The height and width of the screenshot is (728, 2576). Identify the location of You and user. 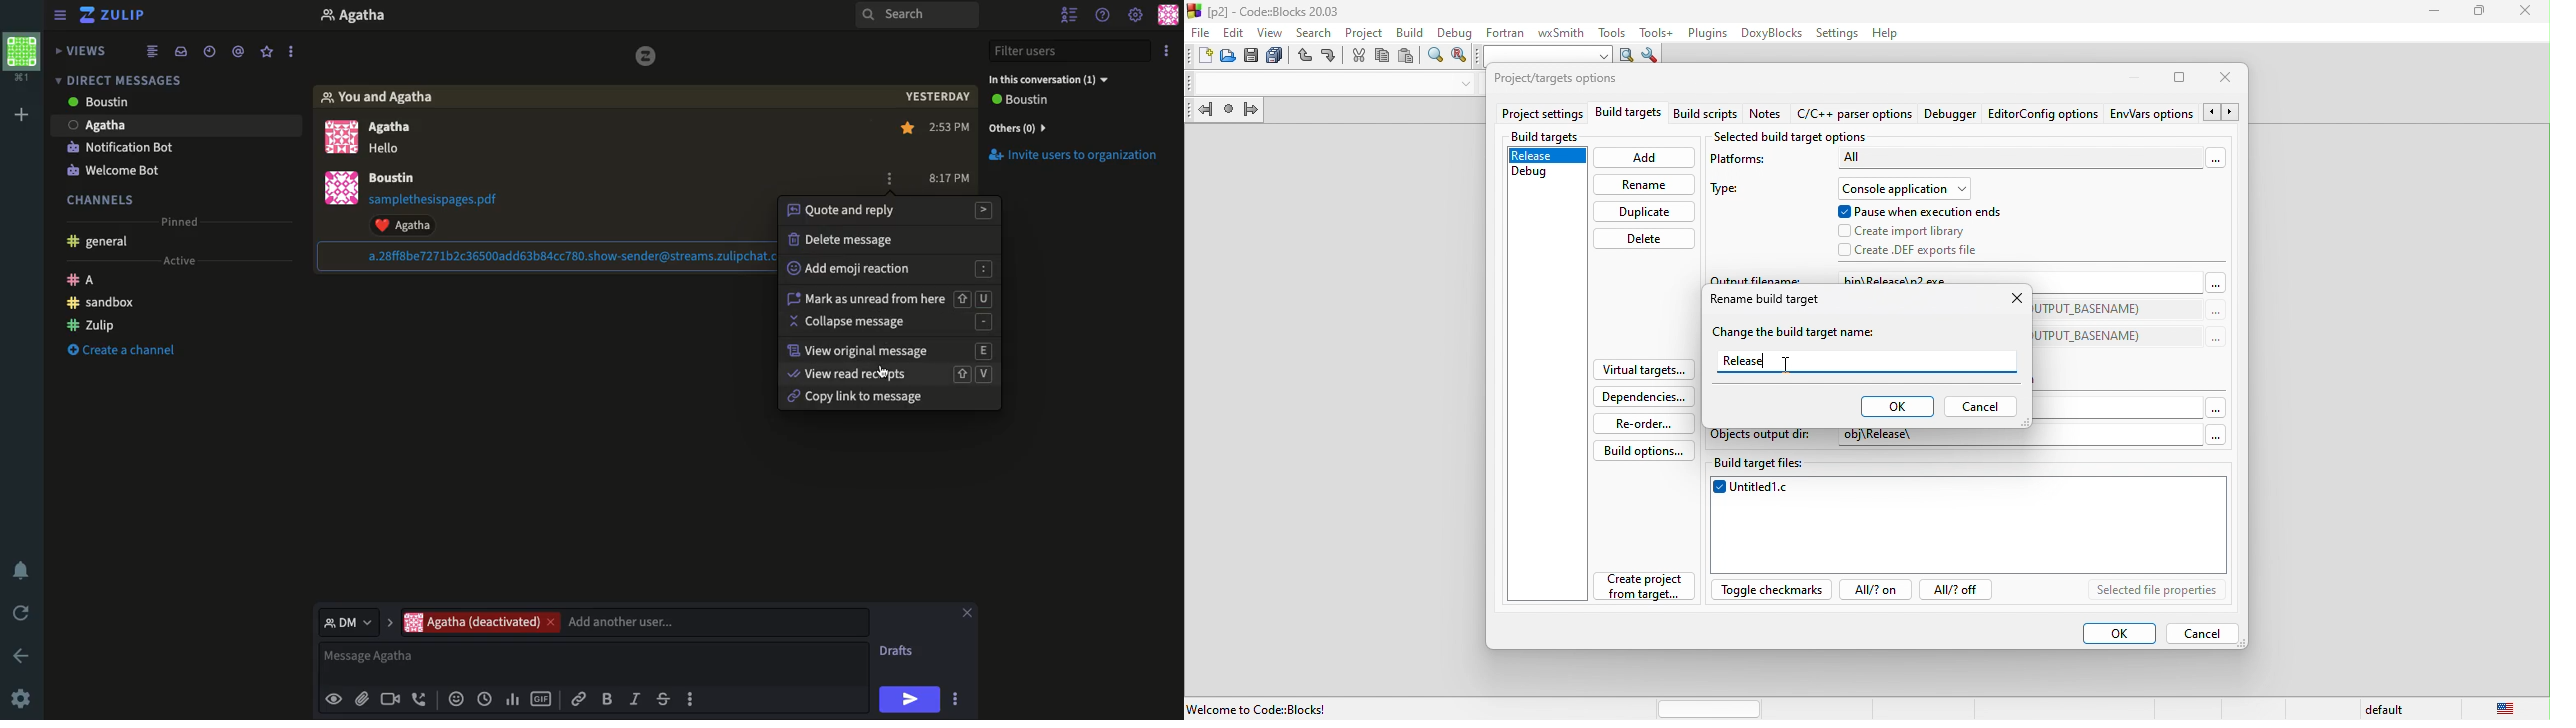
(386, 98).